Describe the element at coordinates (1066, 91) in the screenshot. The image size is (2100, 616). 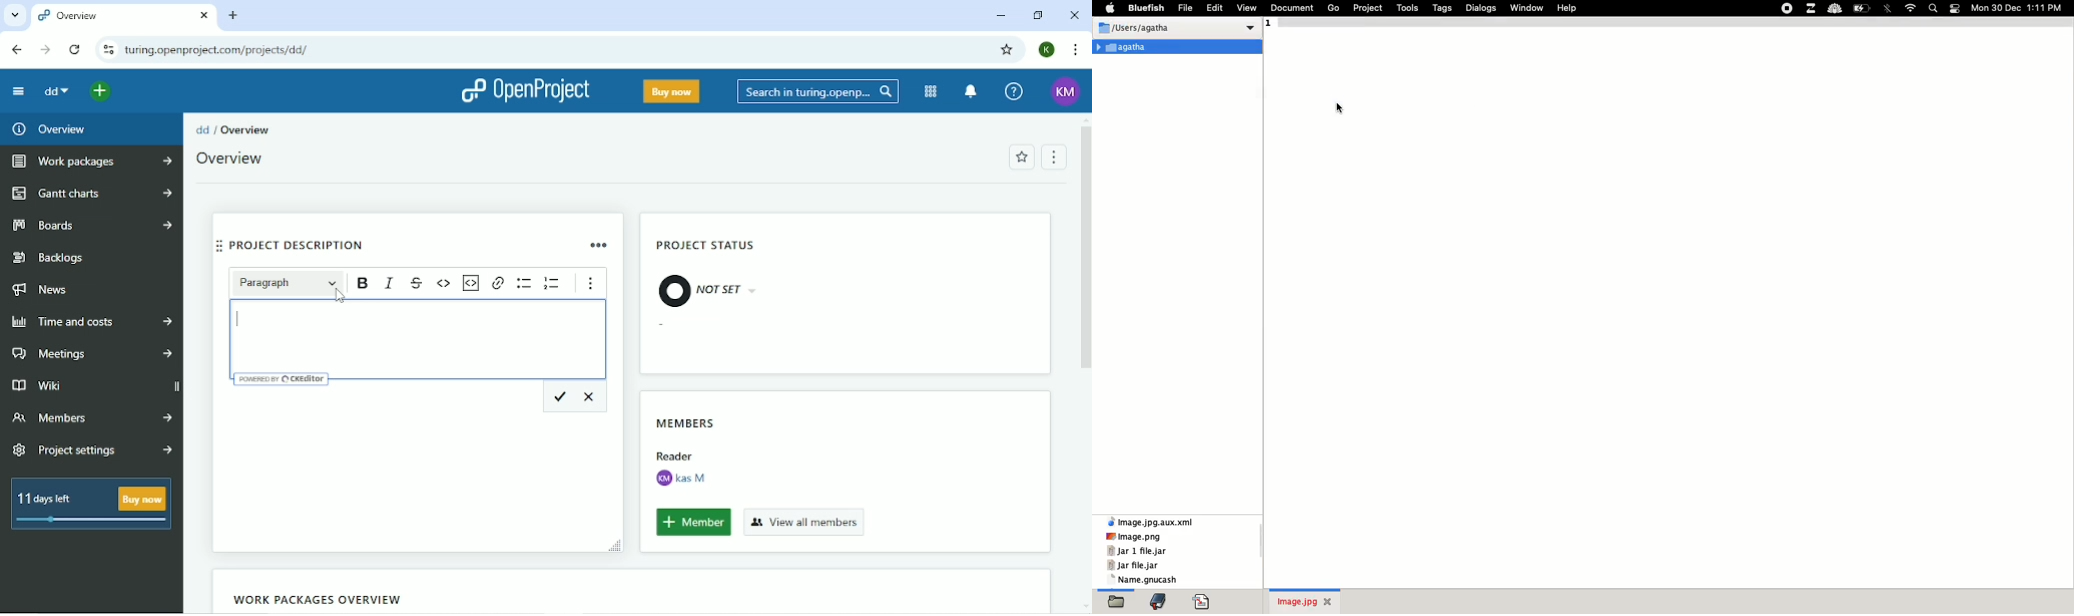
I see `Account` at that location.